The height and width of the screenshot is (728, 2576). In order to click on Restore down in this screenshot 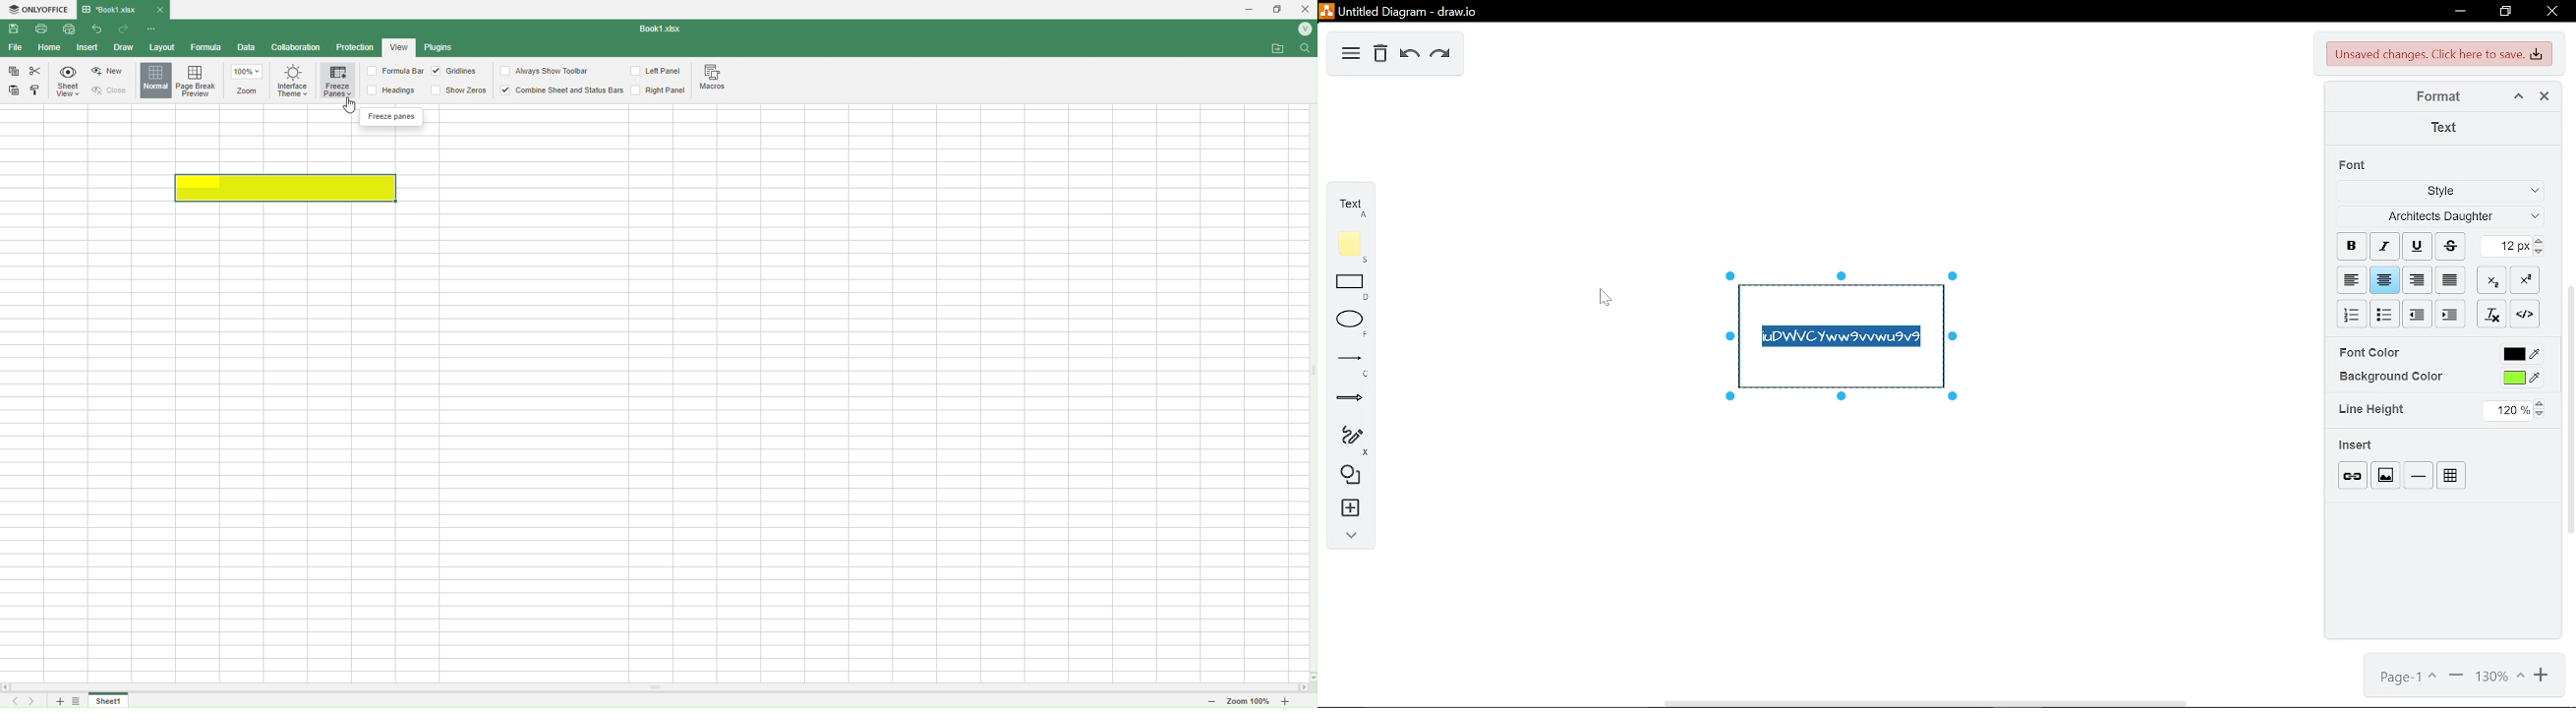, I will do `click(1278, 10)`.